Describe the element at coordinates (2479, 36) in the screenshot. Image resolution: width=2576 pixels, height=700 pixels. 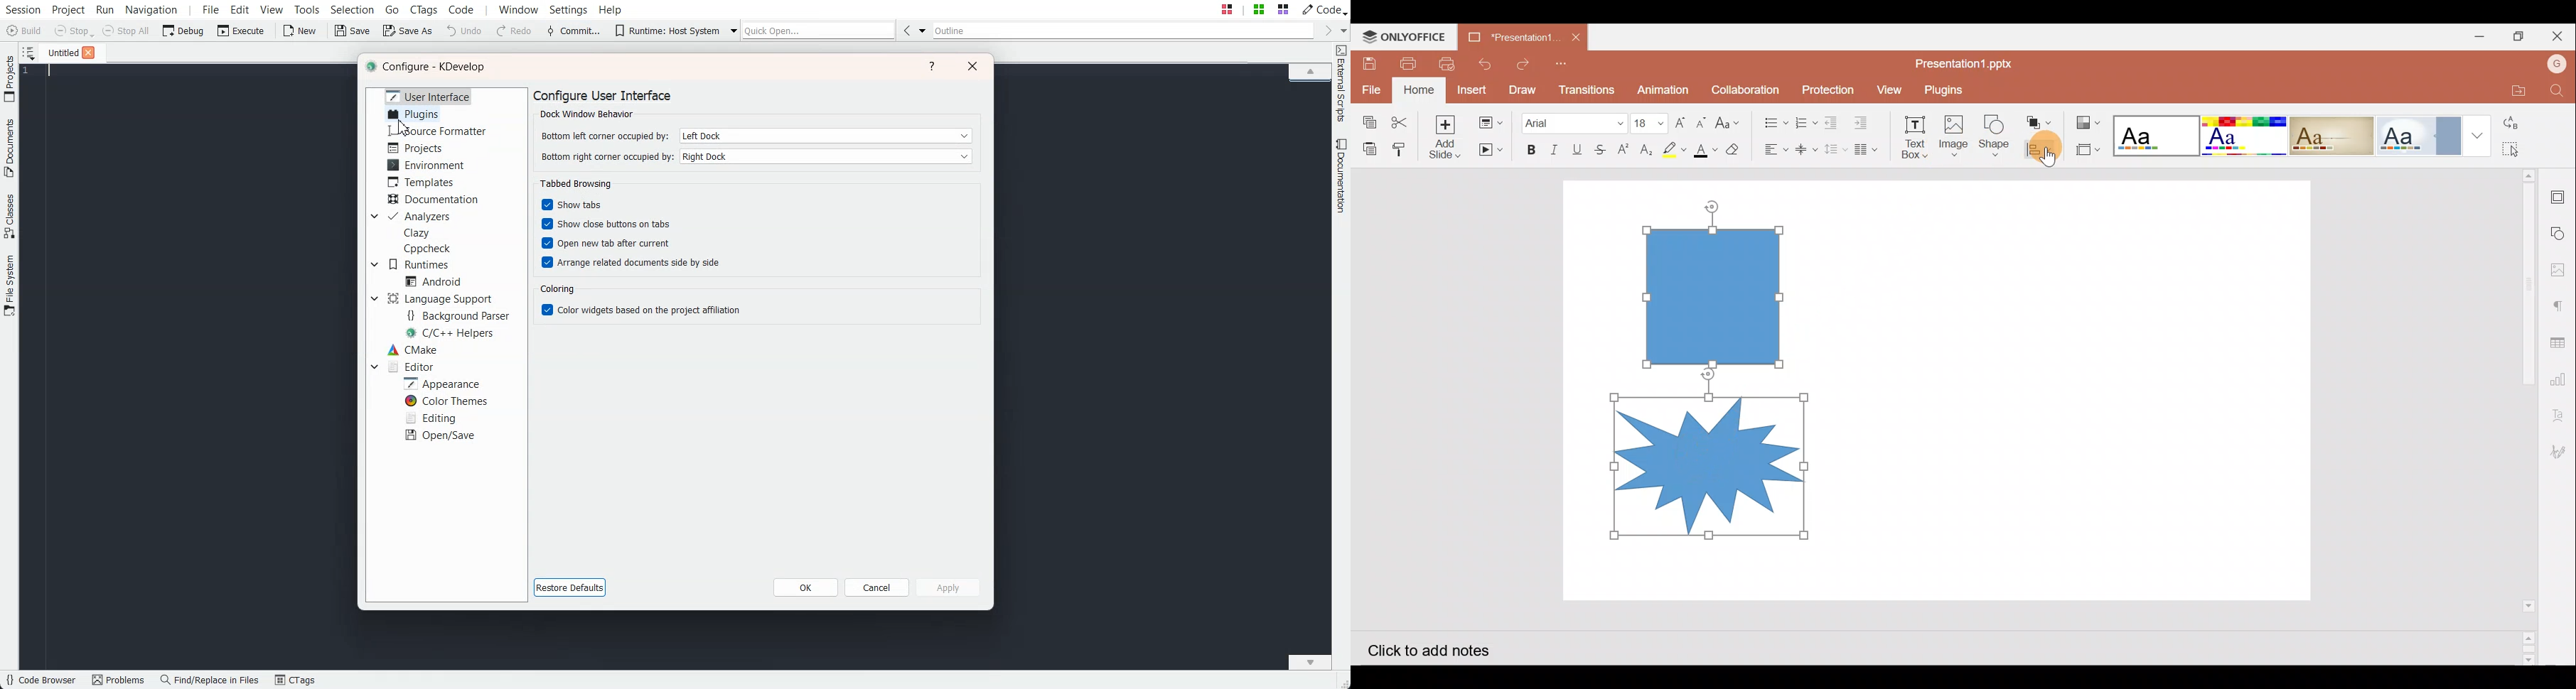
I see `Minimize` at that location.